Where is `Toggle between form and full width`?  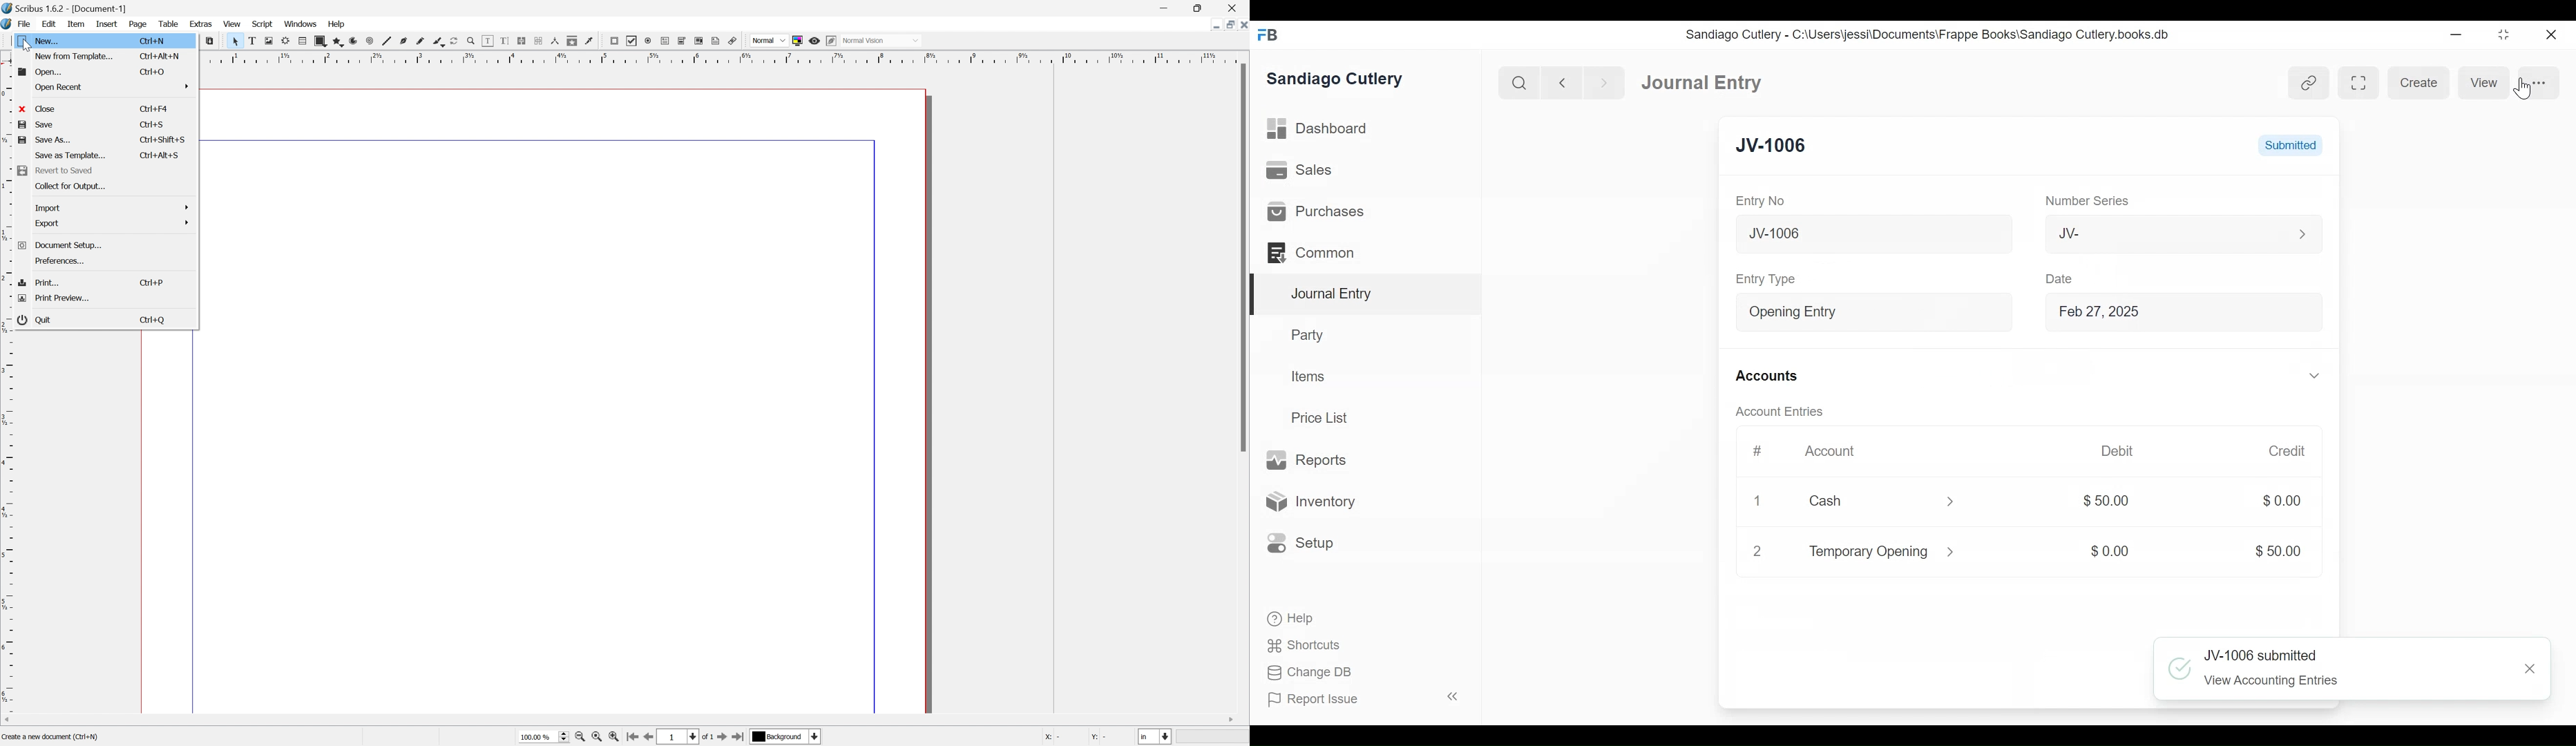 Toggle between form and full width is located at coordinates (2356, 82).